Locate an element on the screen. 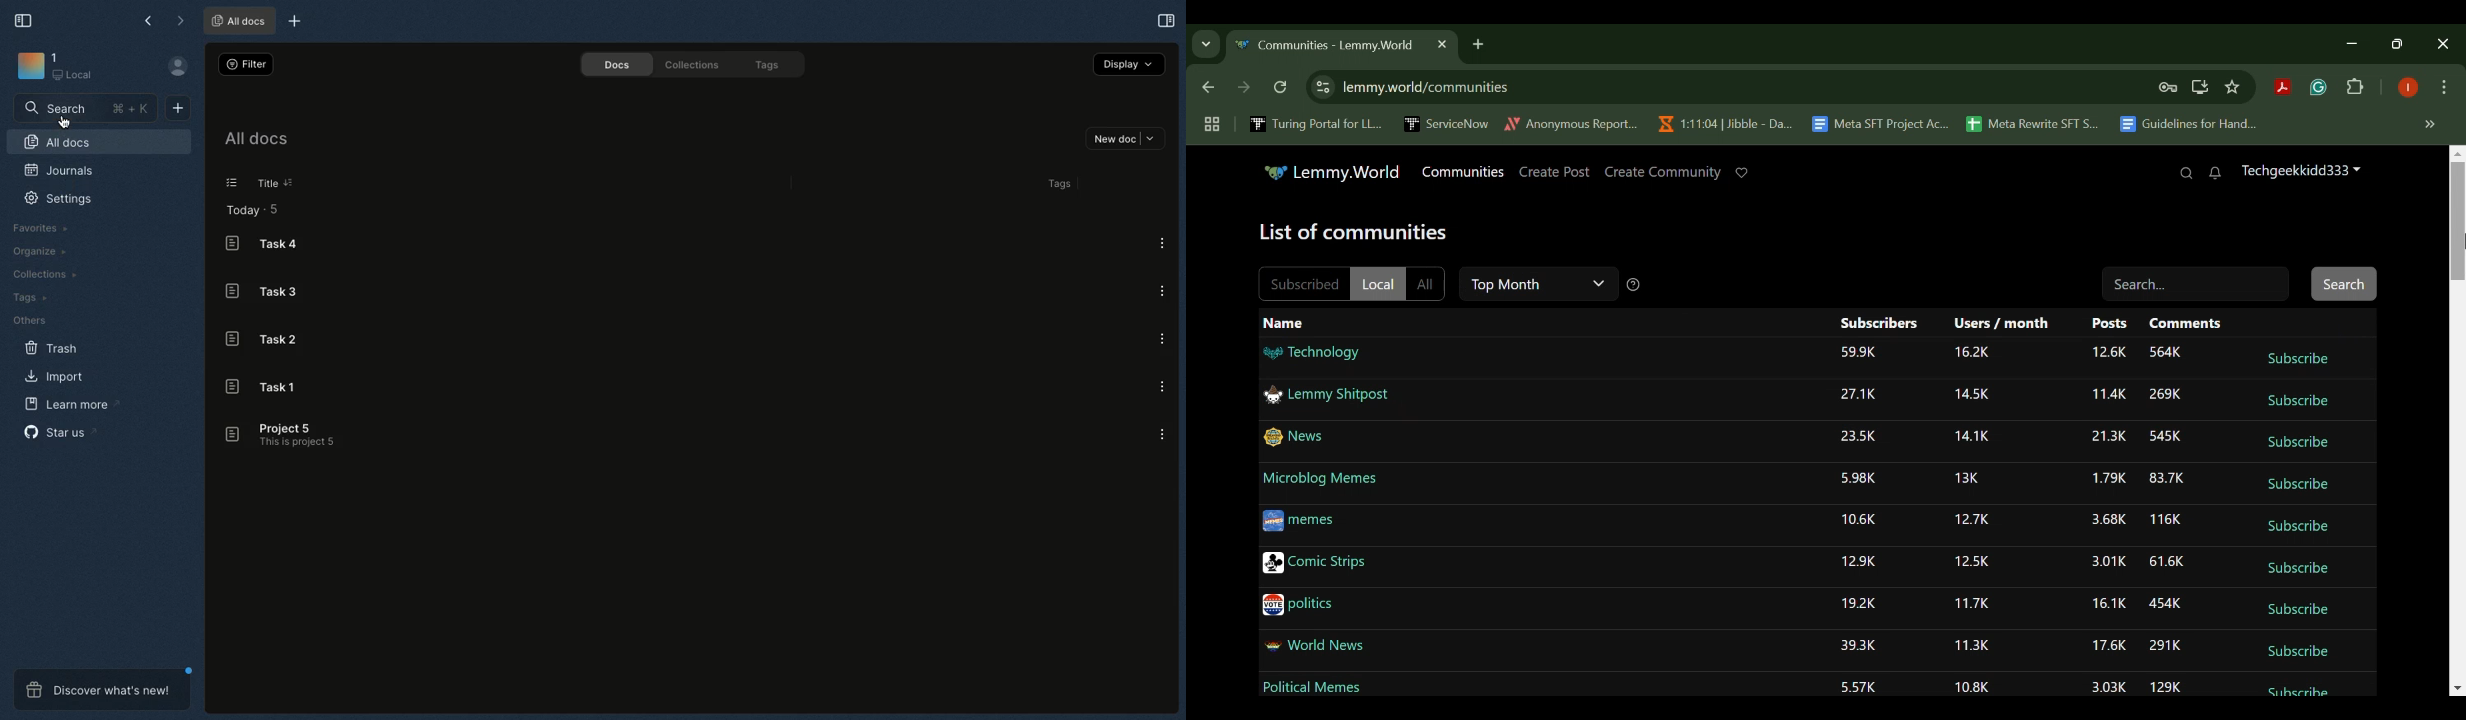  13K is located at coordinates (1968, 478).